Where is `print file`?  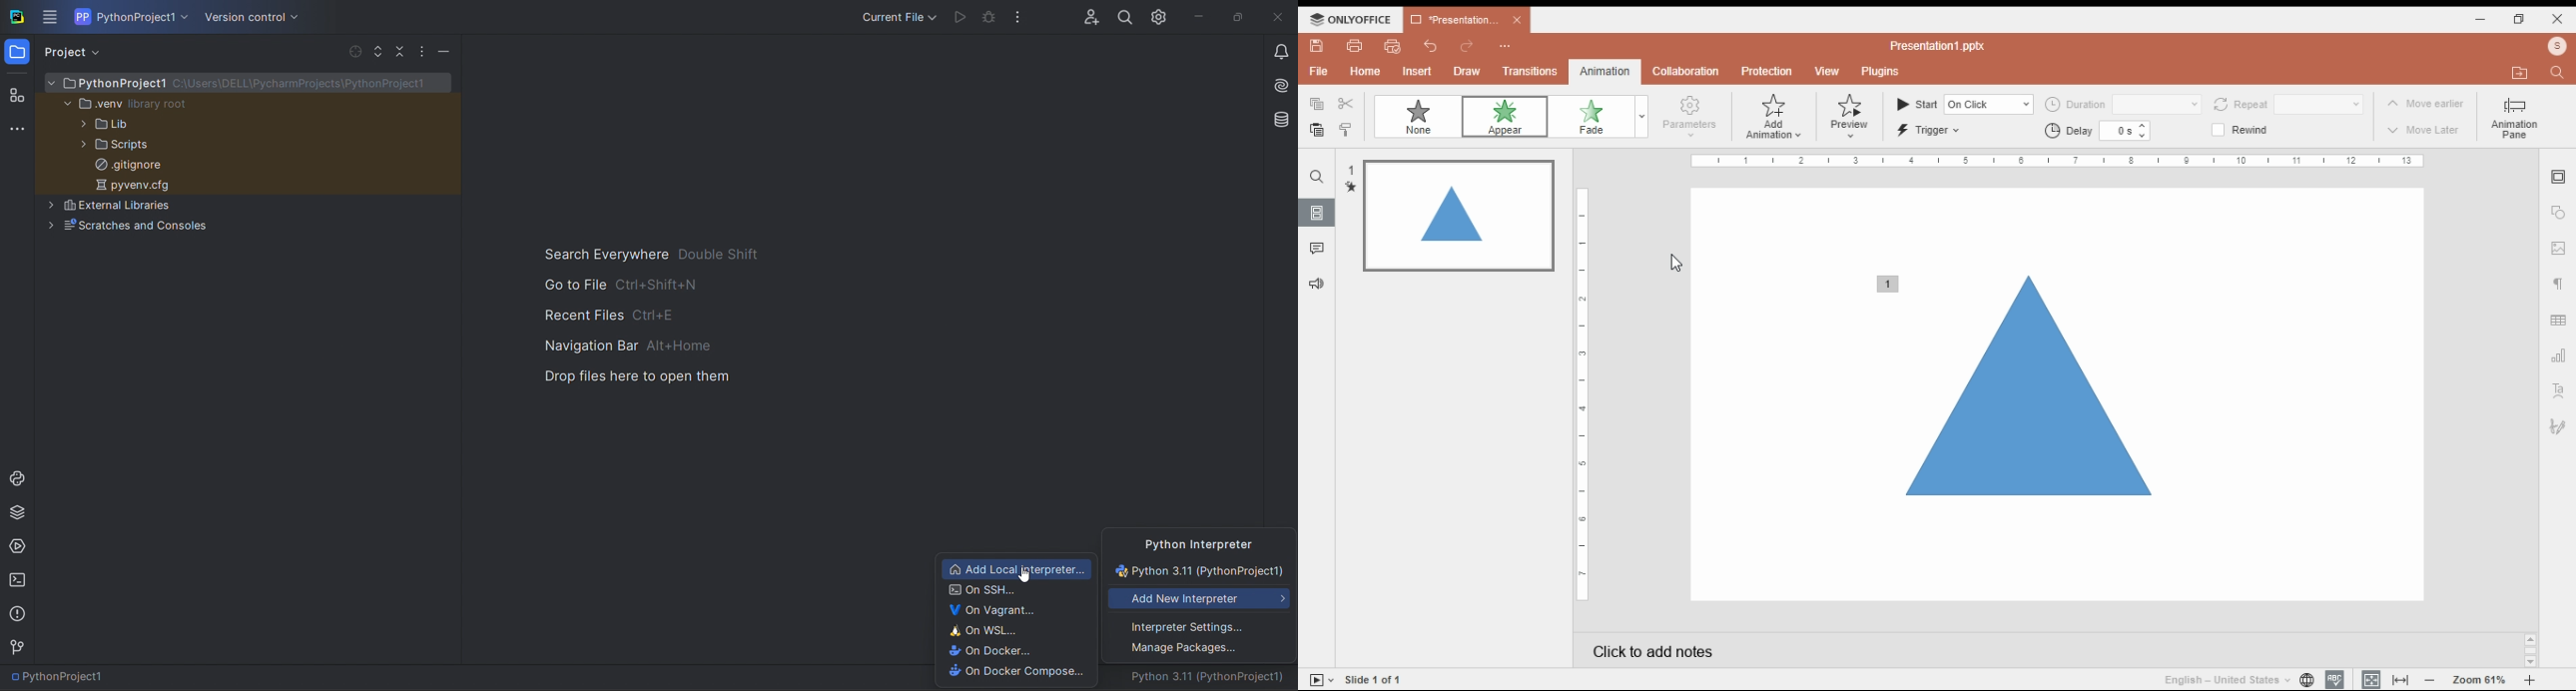
print file is located at coordinates (1358, 47).